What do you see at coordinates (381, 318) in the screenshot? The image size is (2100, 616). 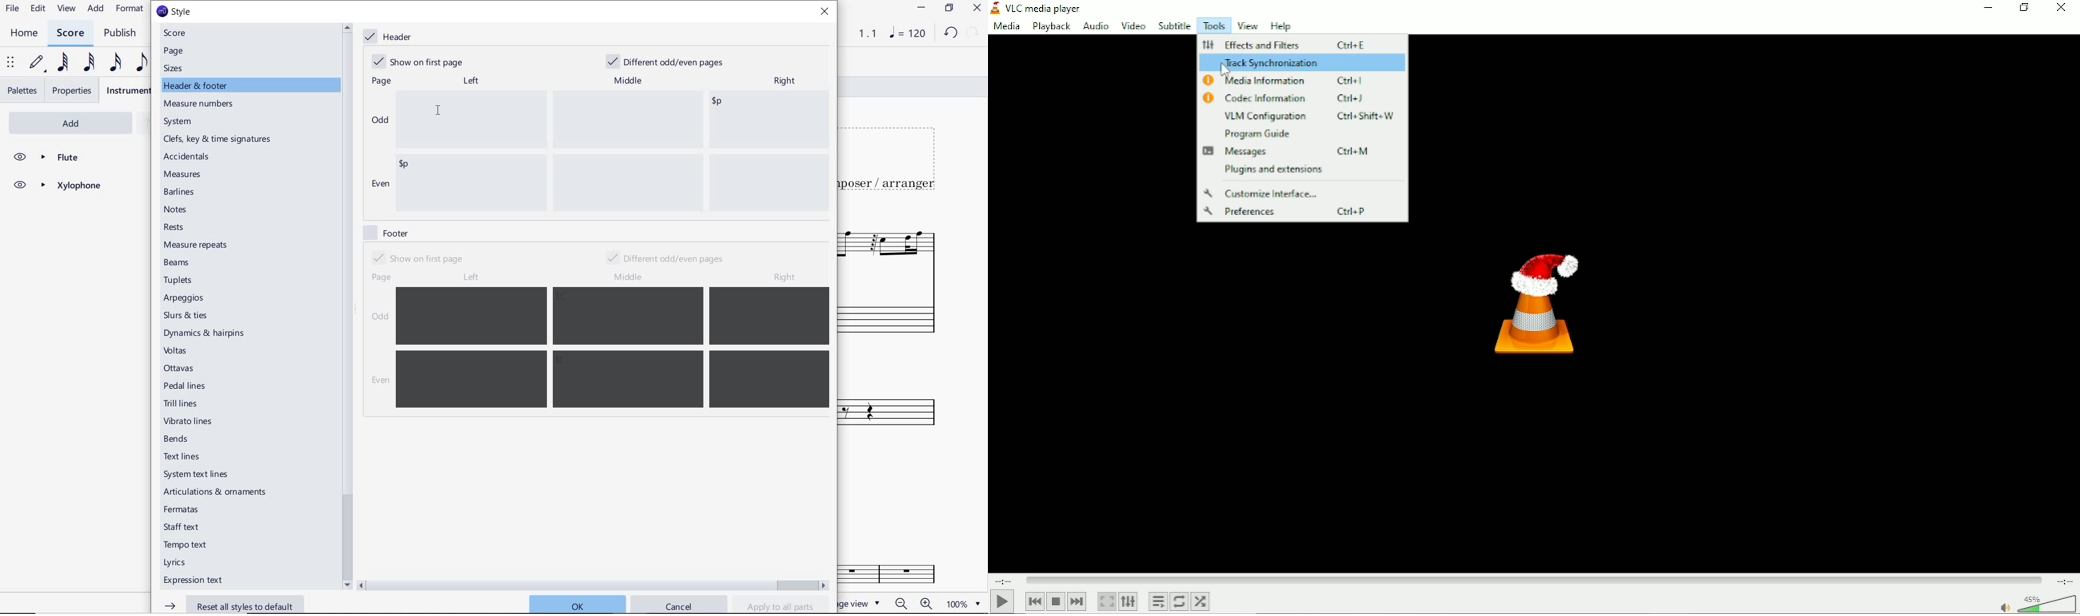 I see `odd` at bounding box center [381, 318].